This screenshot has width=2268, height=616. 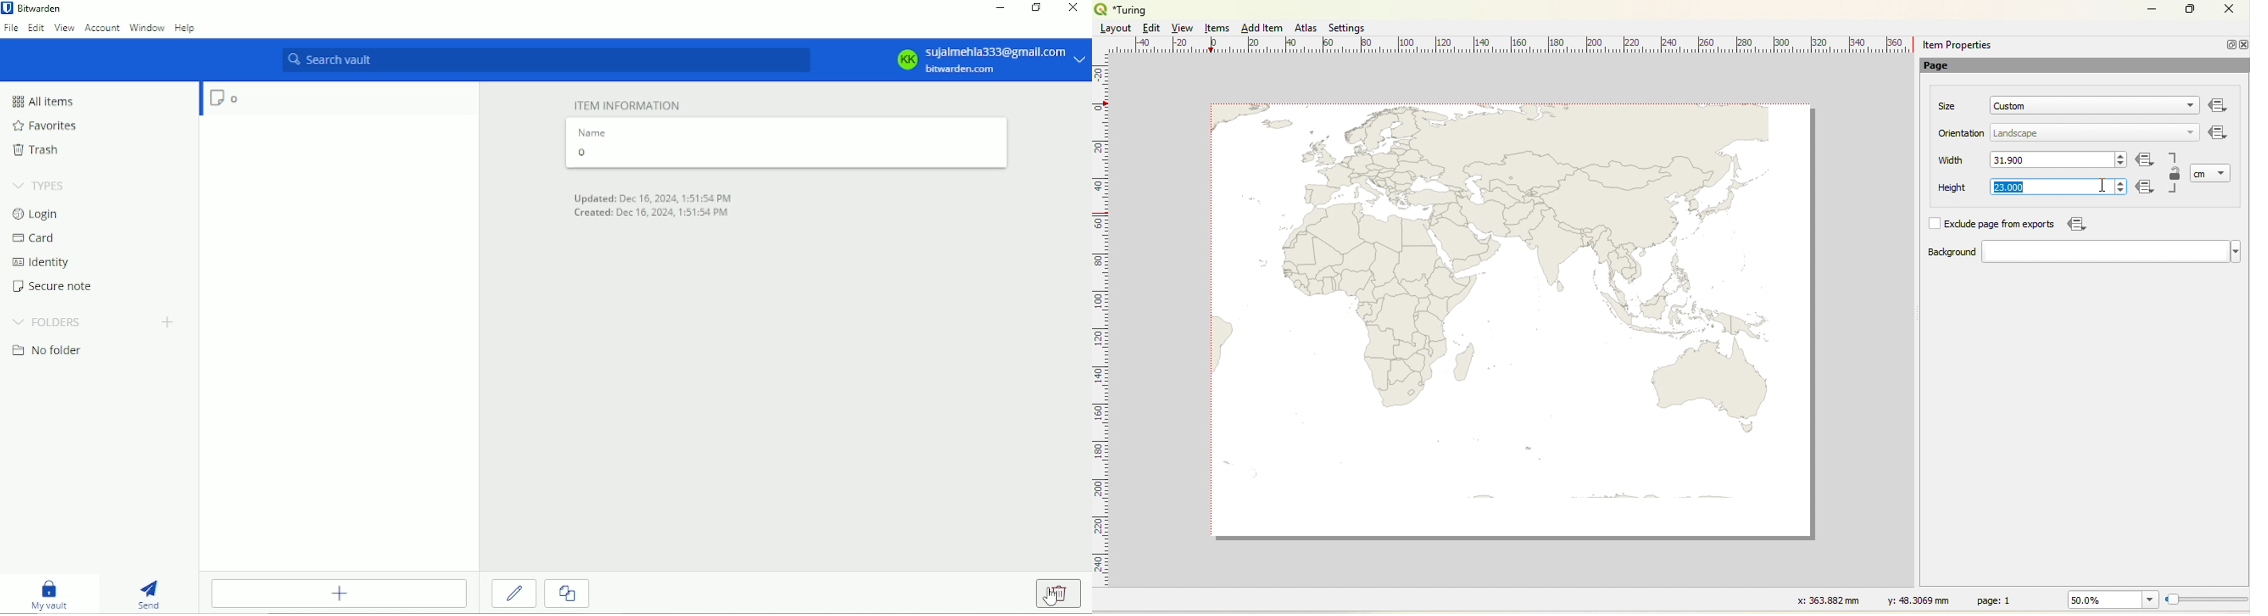 I want to click on Card, so click(x=36, y=239).